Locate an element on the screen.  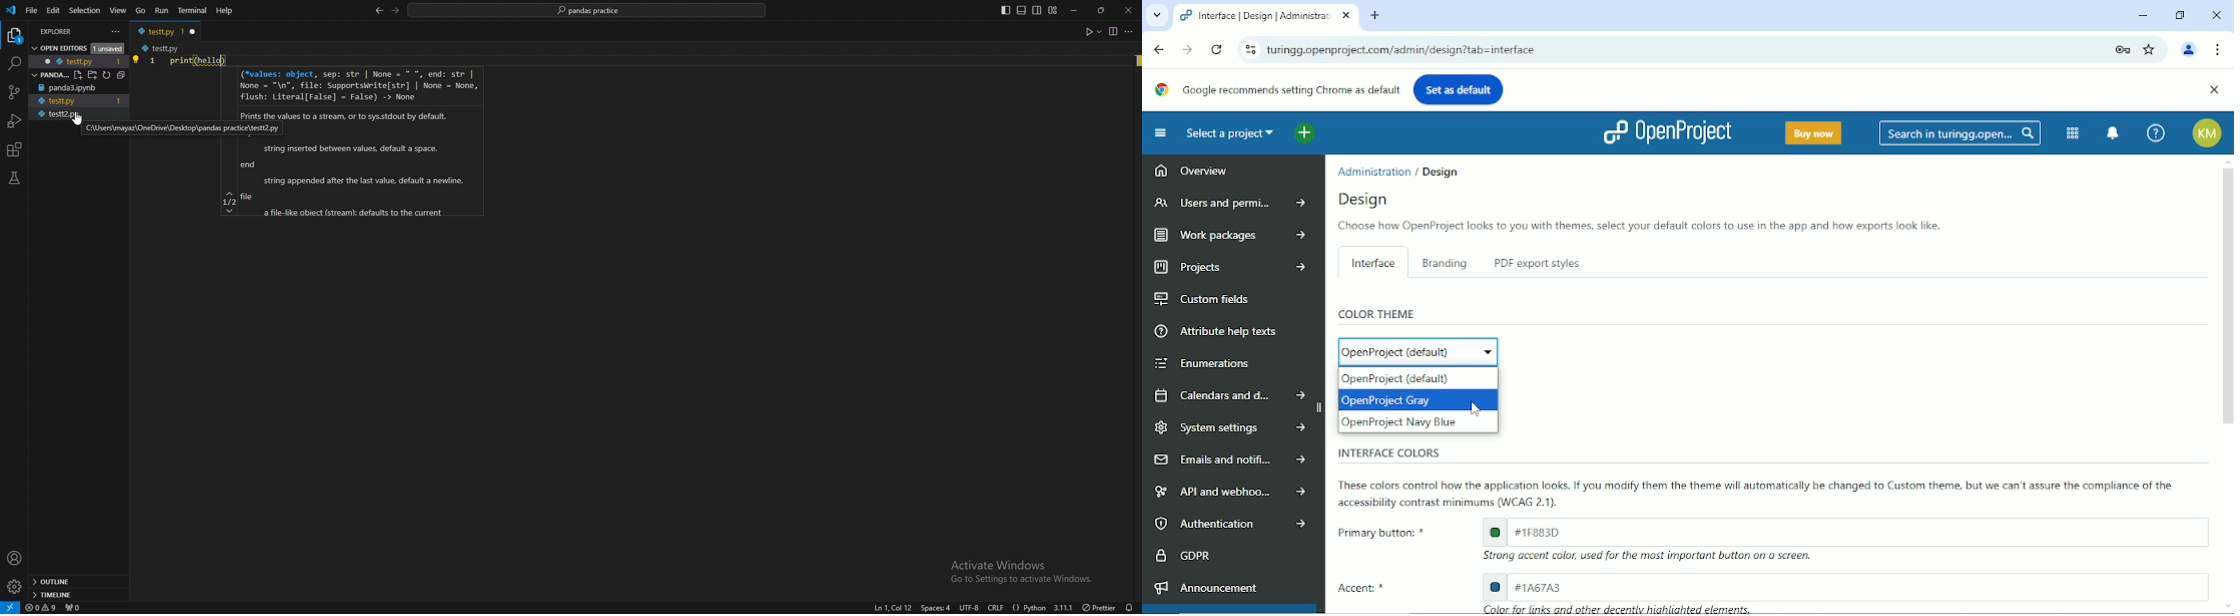
Openproject is located at coordinates (1666, 132).